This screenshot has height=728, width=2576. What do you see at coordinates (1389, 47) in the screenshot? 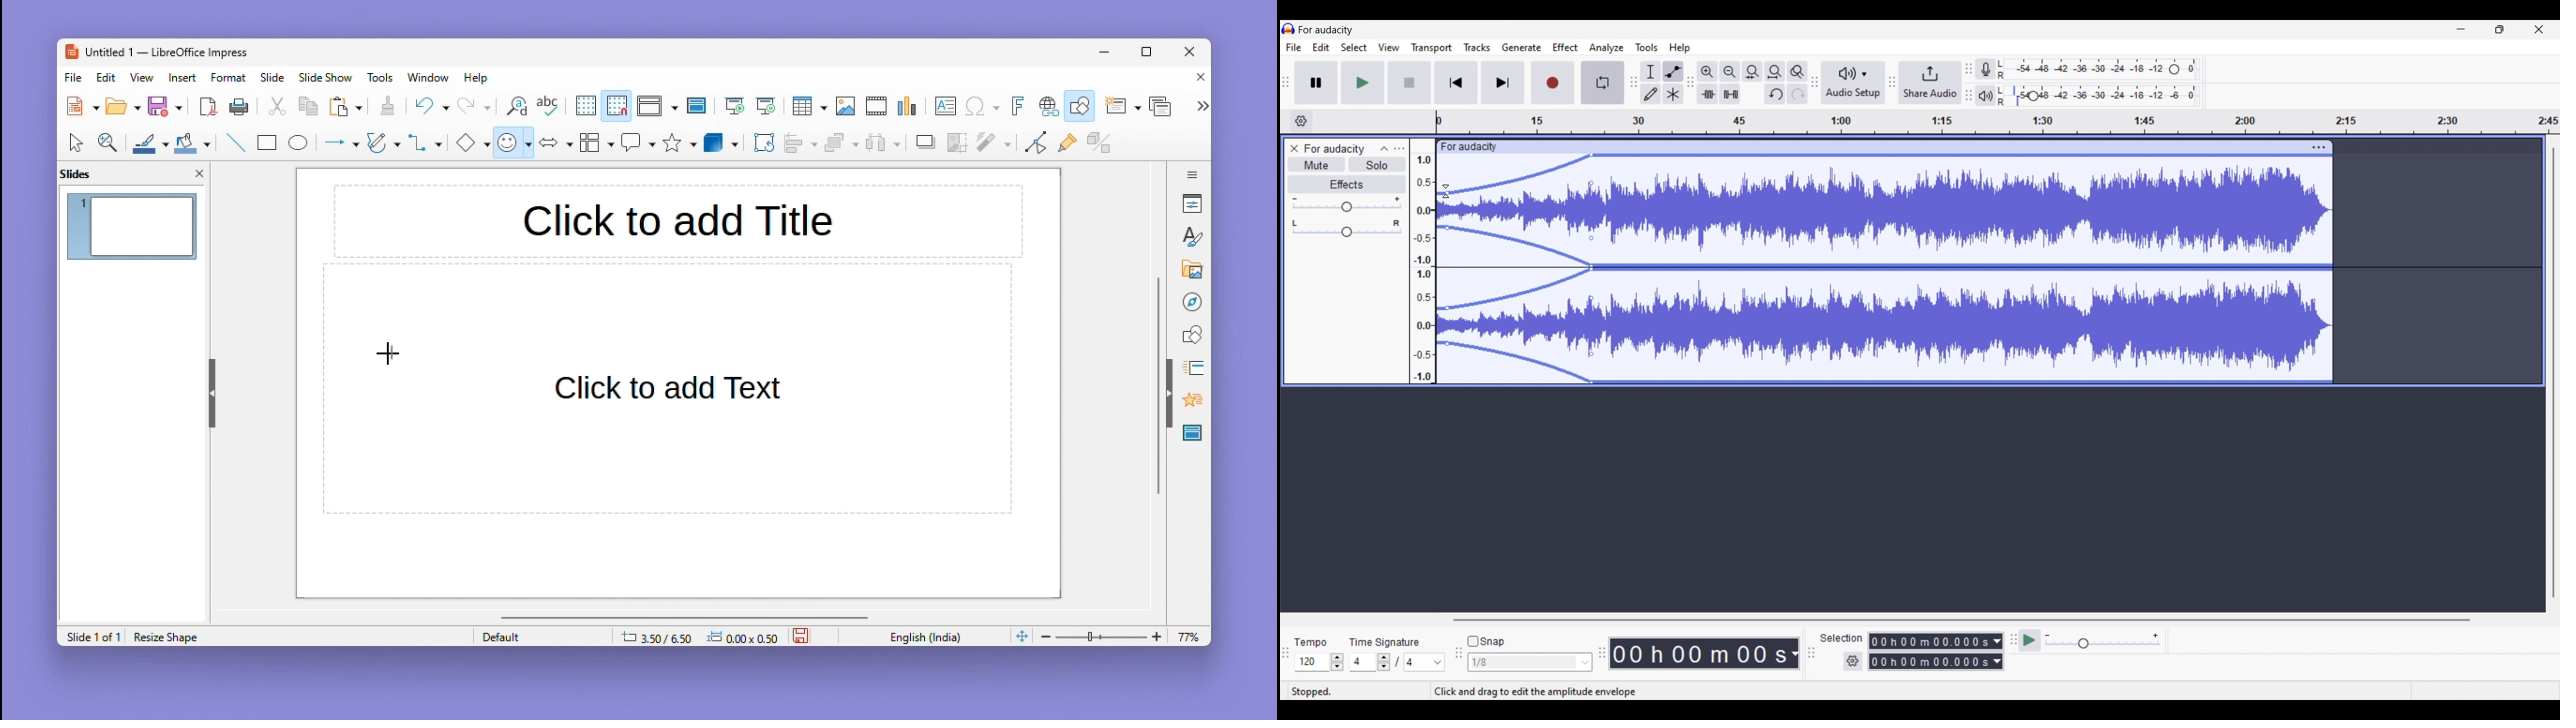
I see `View` at bounding box center [1389, 47].